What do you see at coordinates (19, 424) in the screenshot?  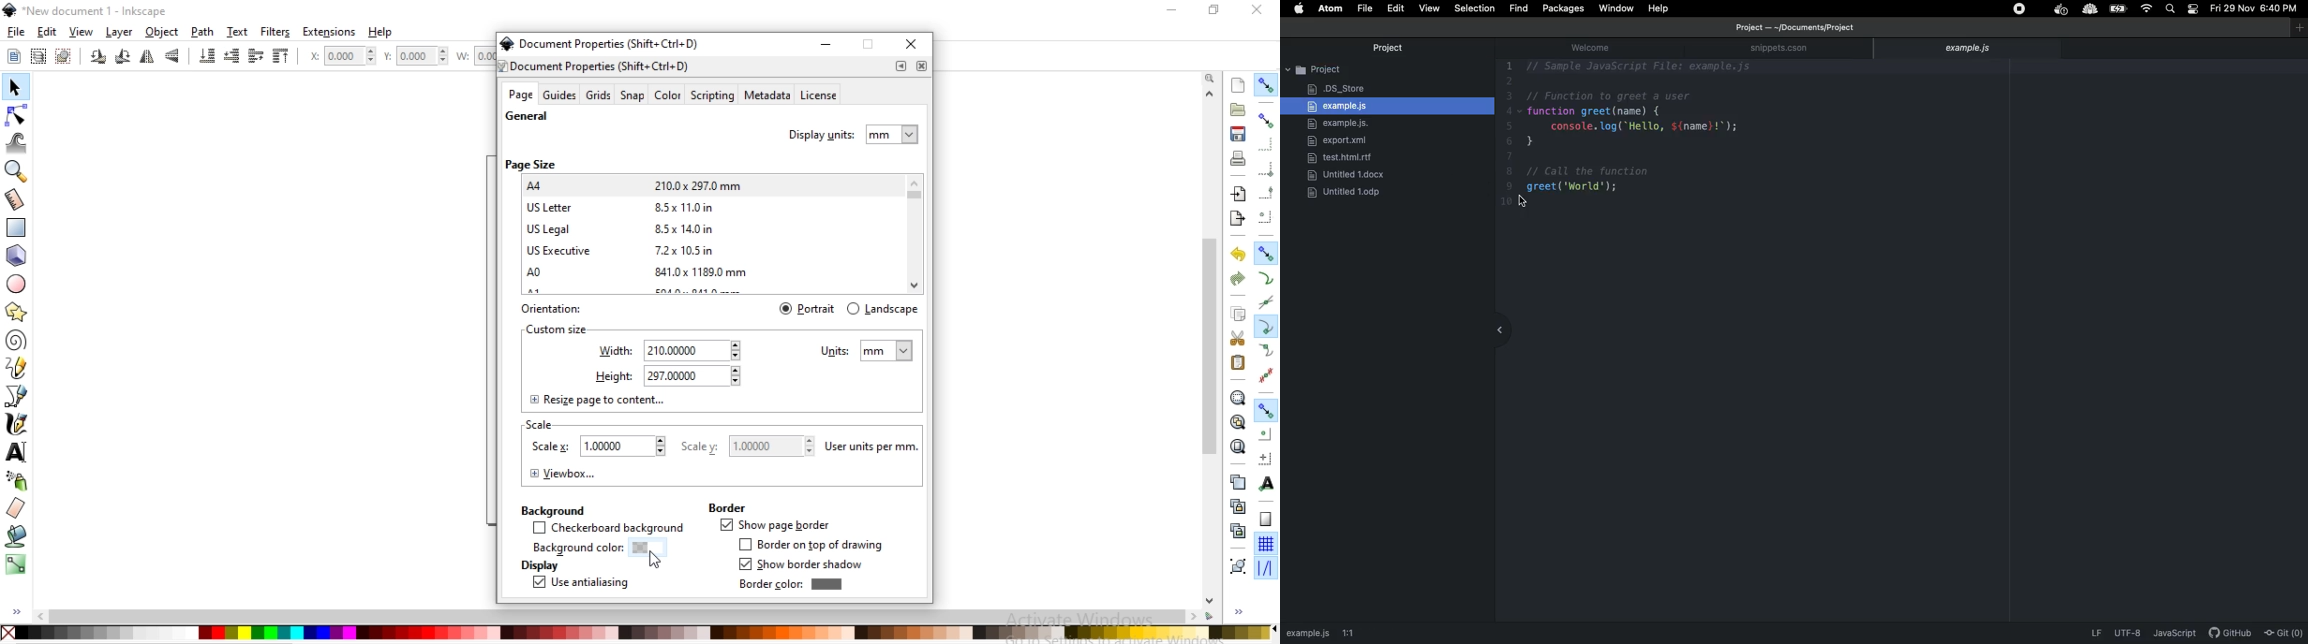 I see `draw calligraphic or brush strokes` at bounding box center [19, 424].